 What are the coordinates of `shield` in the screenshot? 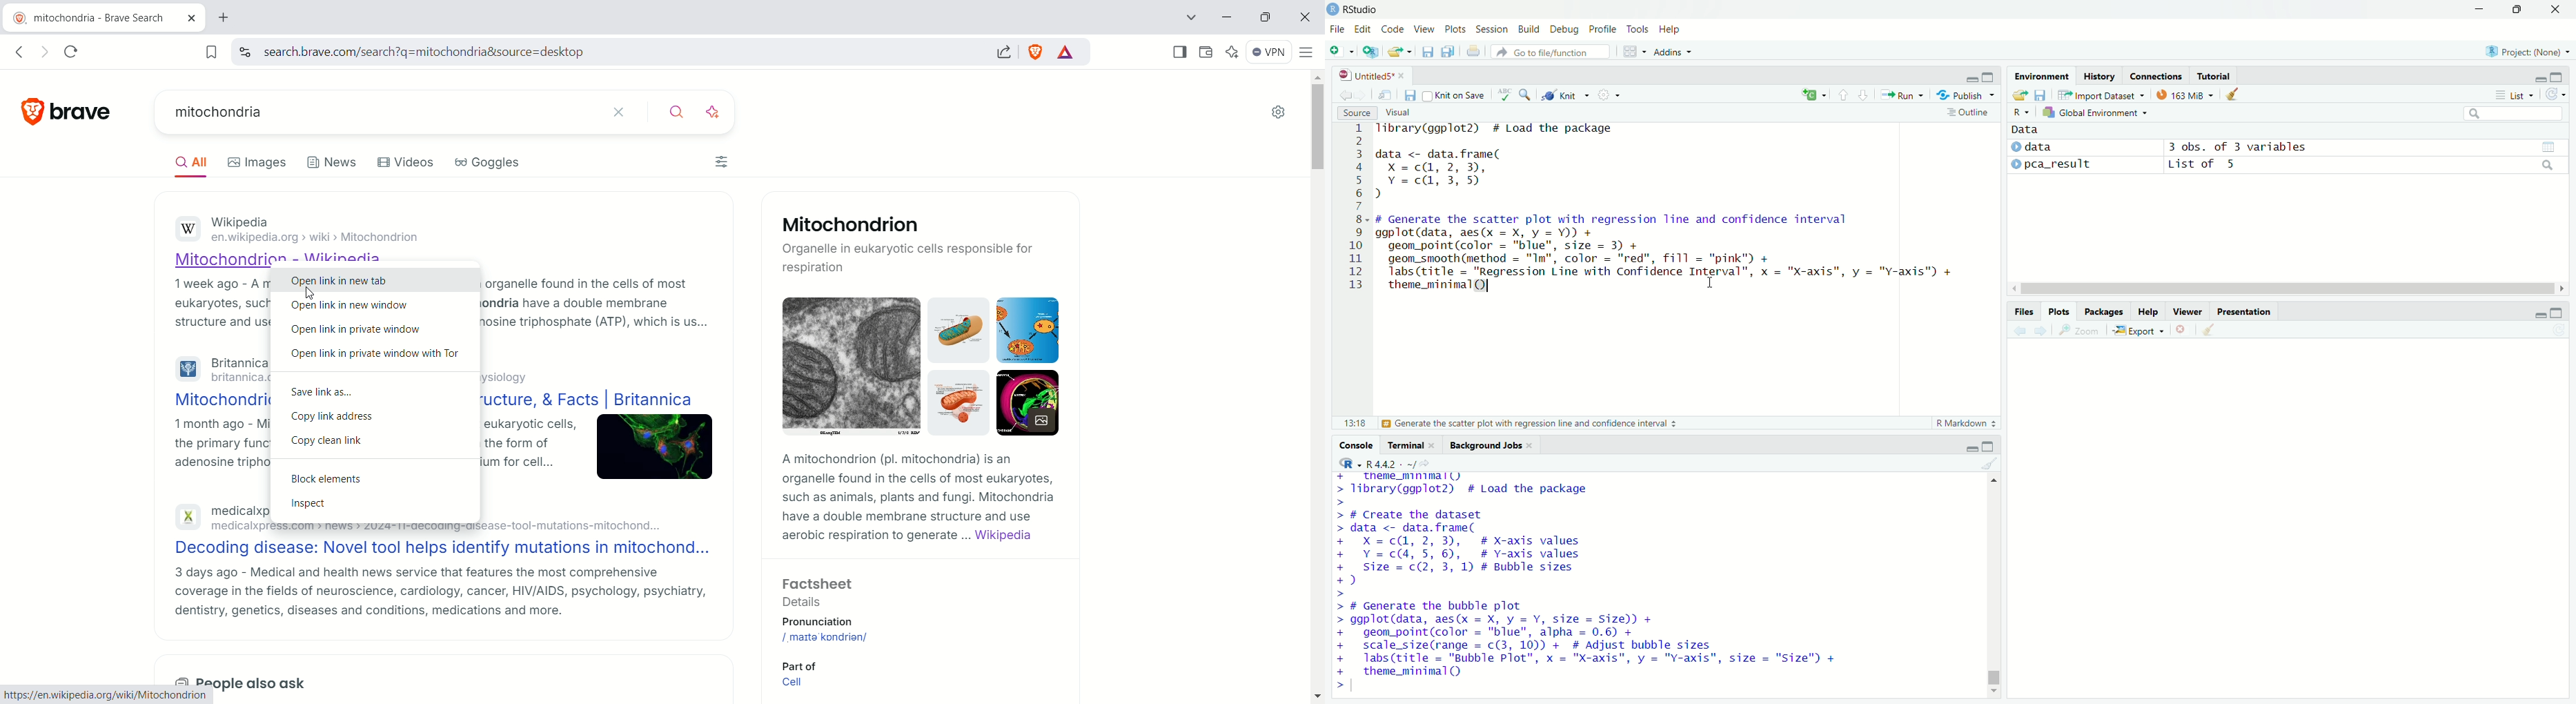 It's located at (1038, 50).